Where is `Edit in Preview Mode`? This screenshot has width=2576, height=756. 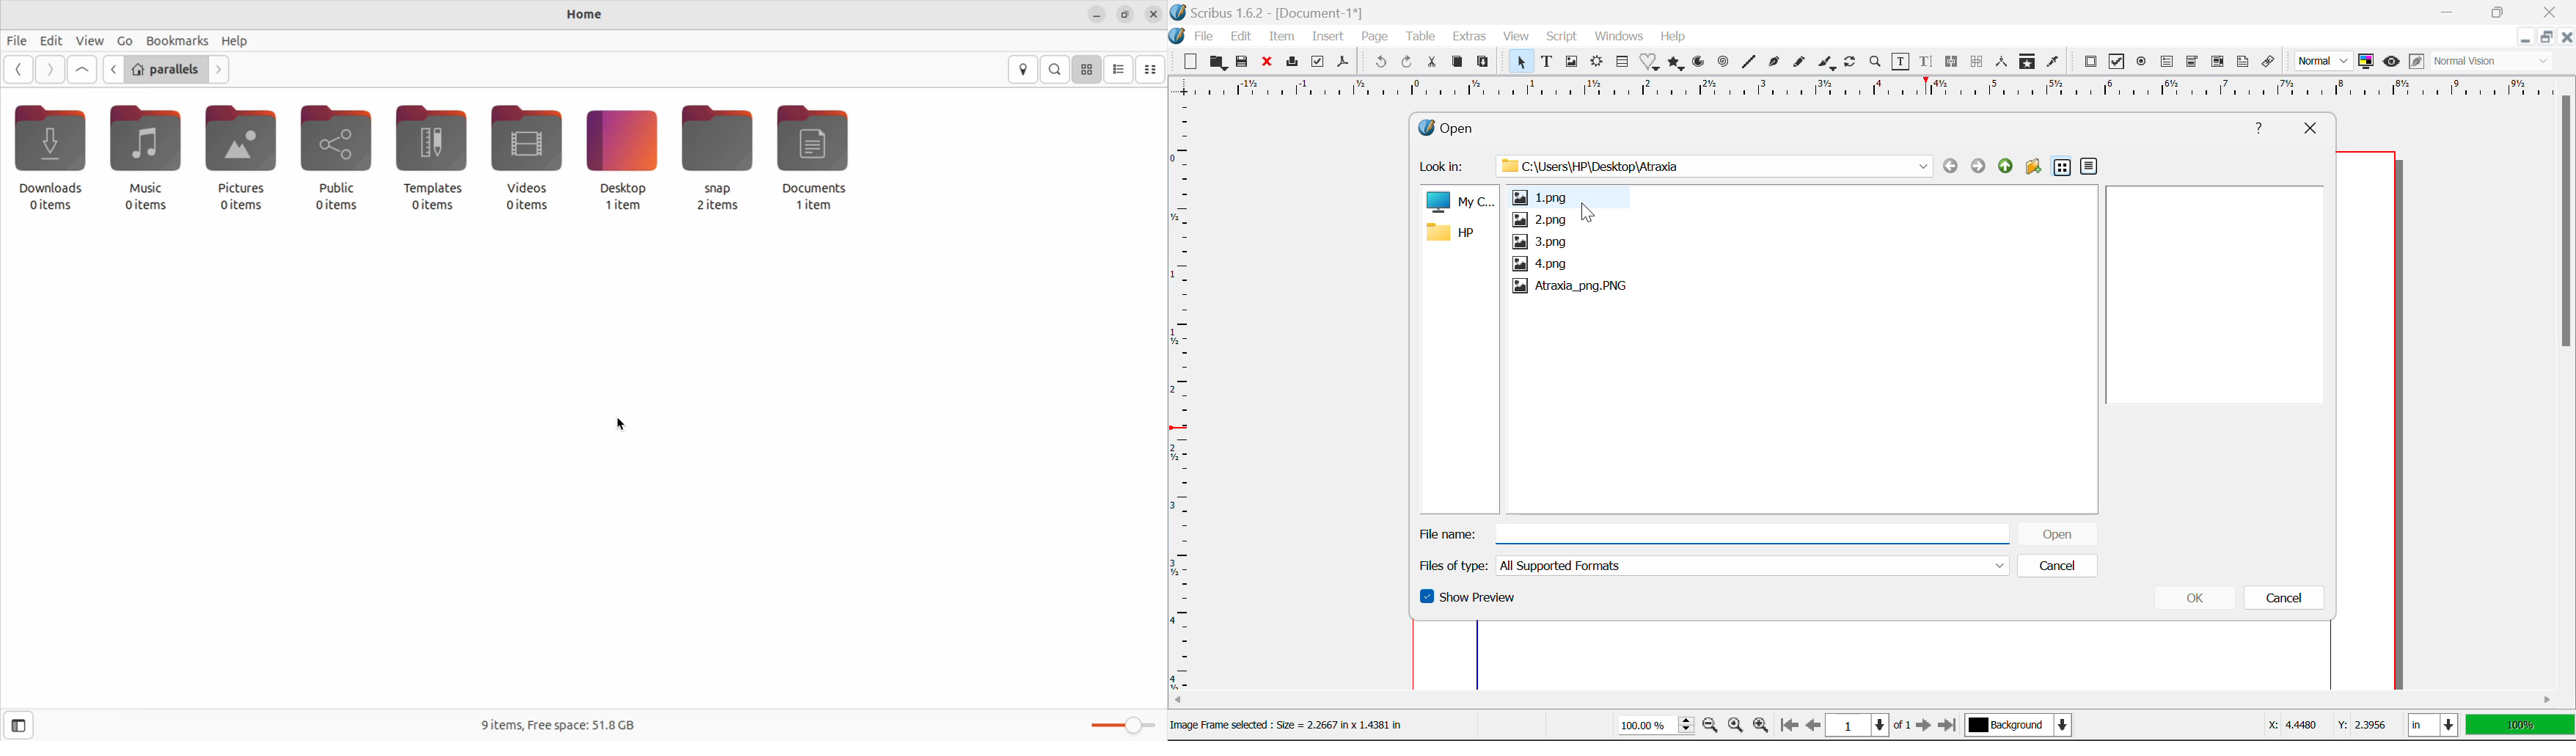 Edit in Preview Mode is located at coordinates (2416, 62).